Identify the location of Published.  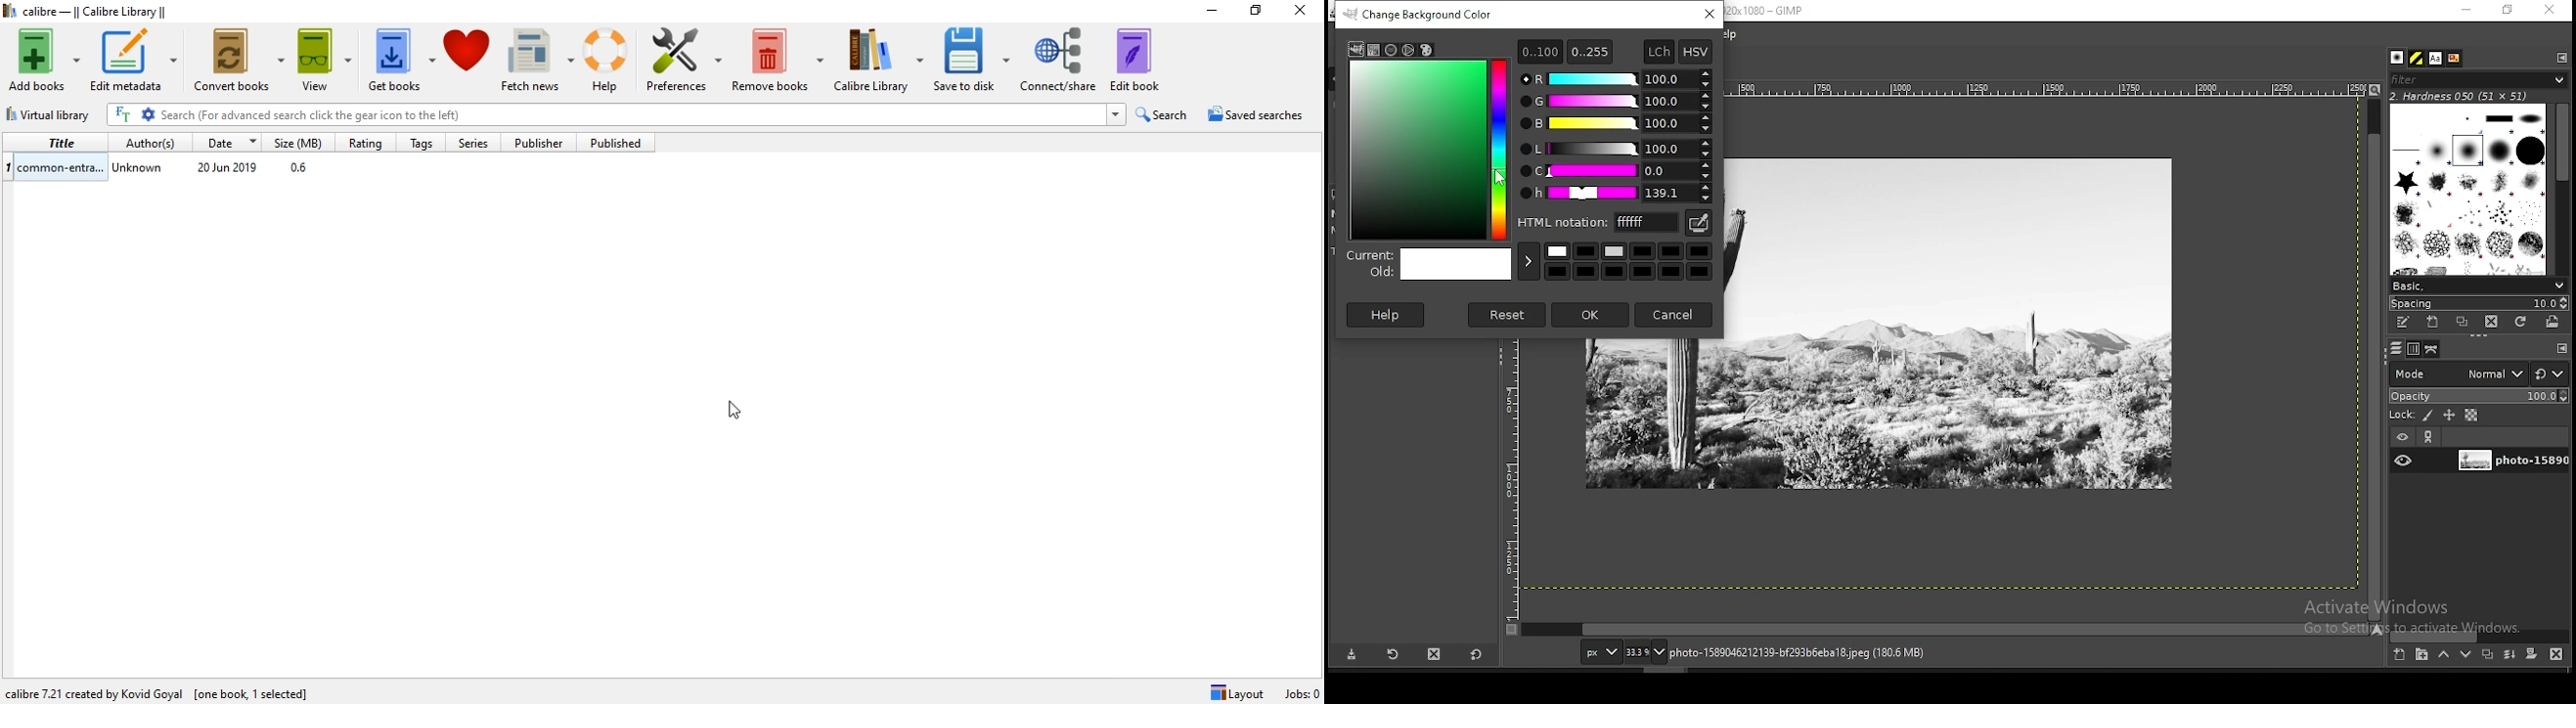
(615, 143).